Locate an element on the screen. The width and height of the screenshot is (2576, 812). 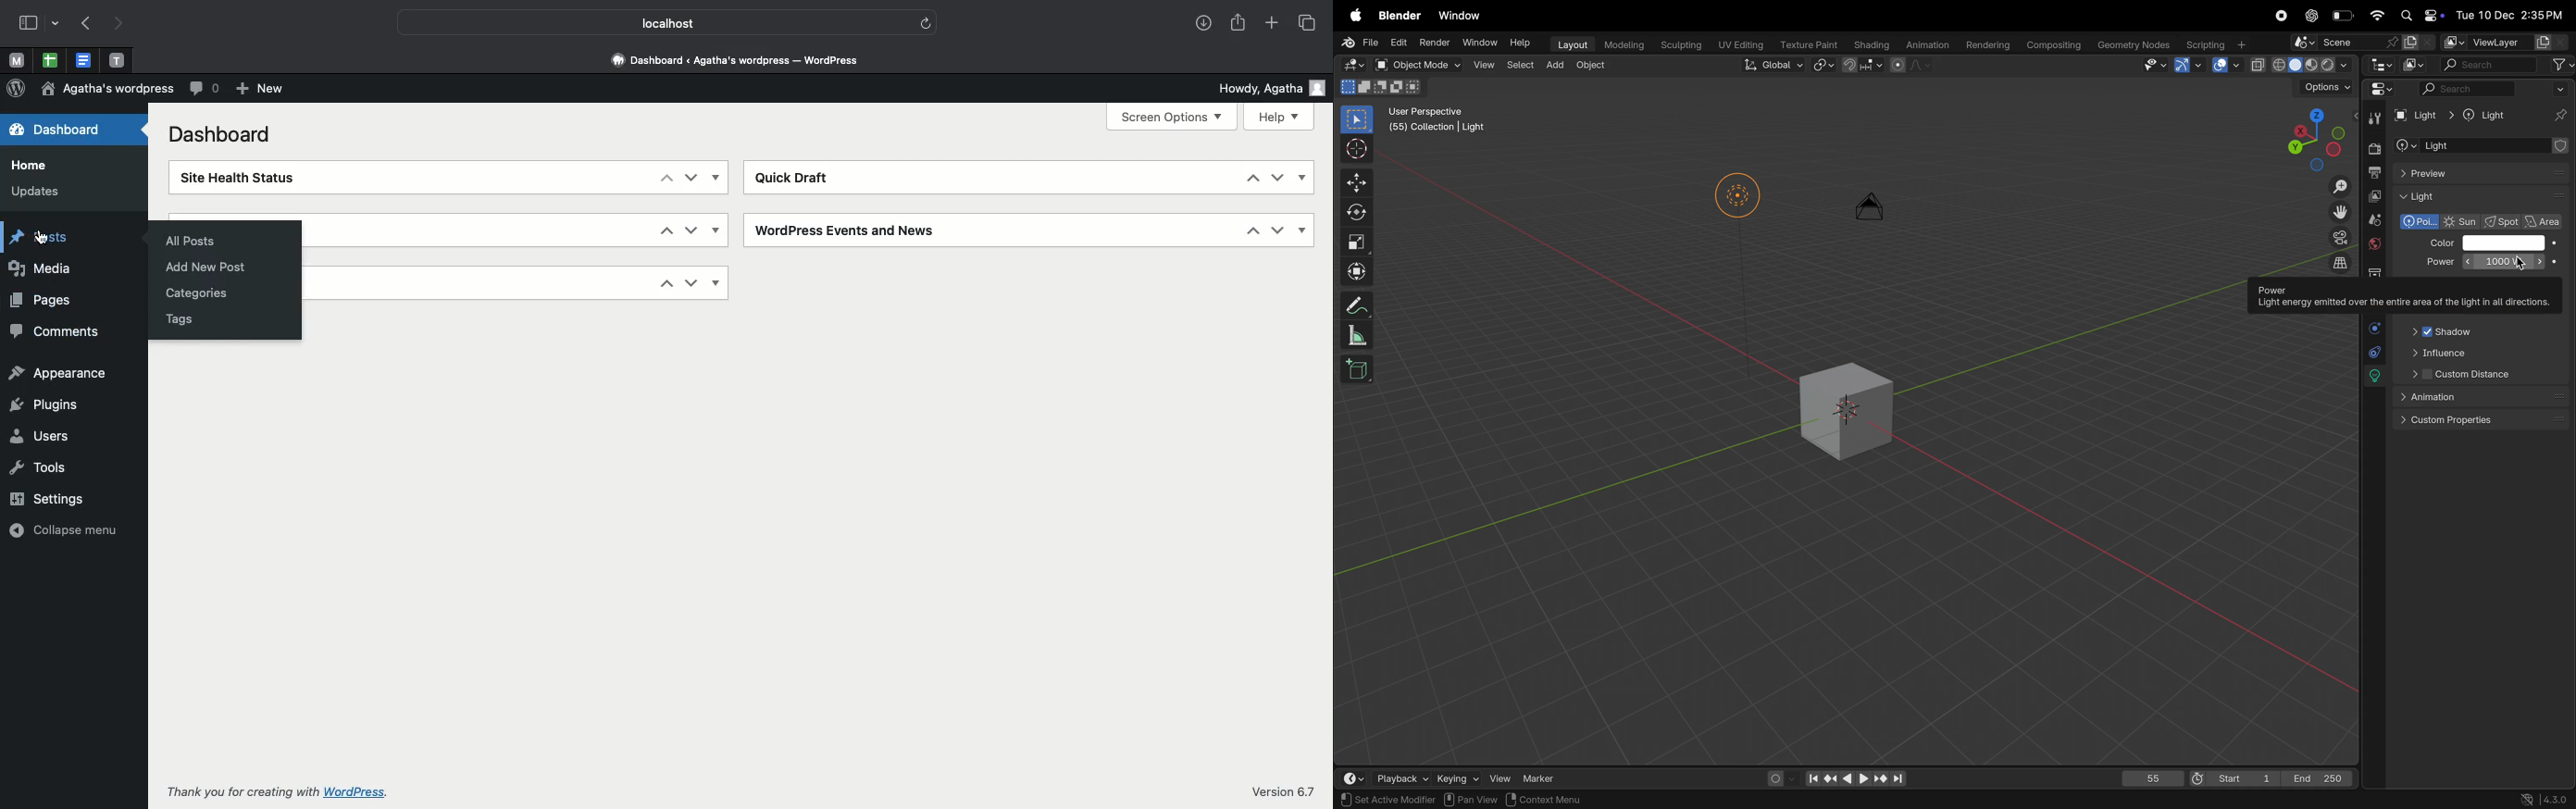
Thank you for creating with wordpress is located at coordinates (280, 791).